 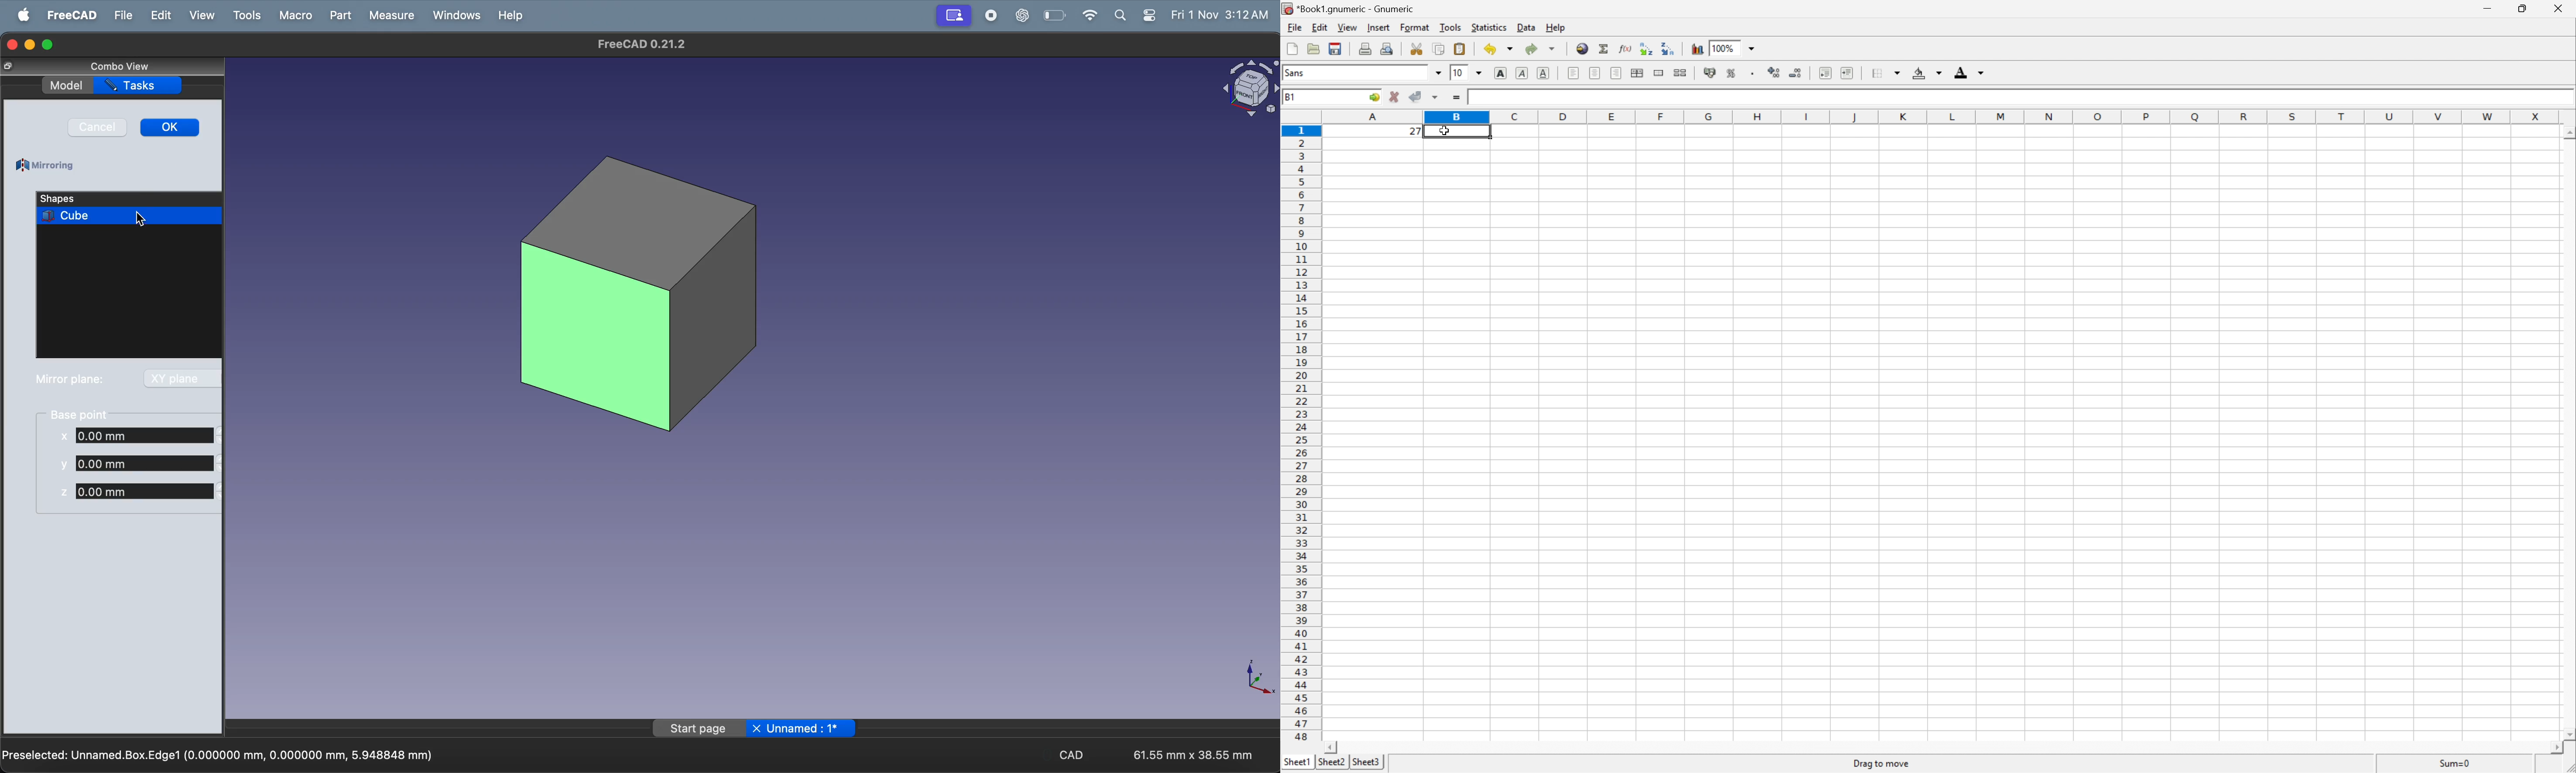 I want to click on cancel, so click(x=97, y=127).